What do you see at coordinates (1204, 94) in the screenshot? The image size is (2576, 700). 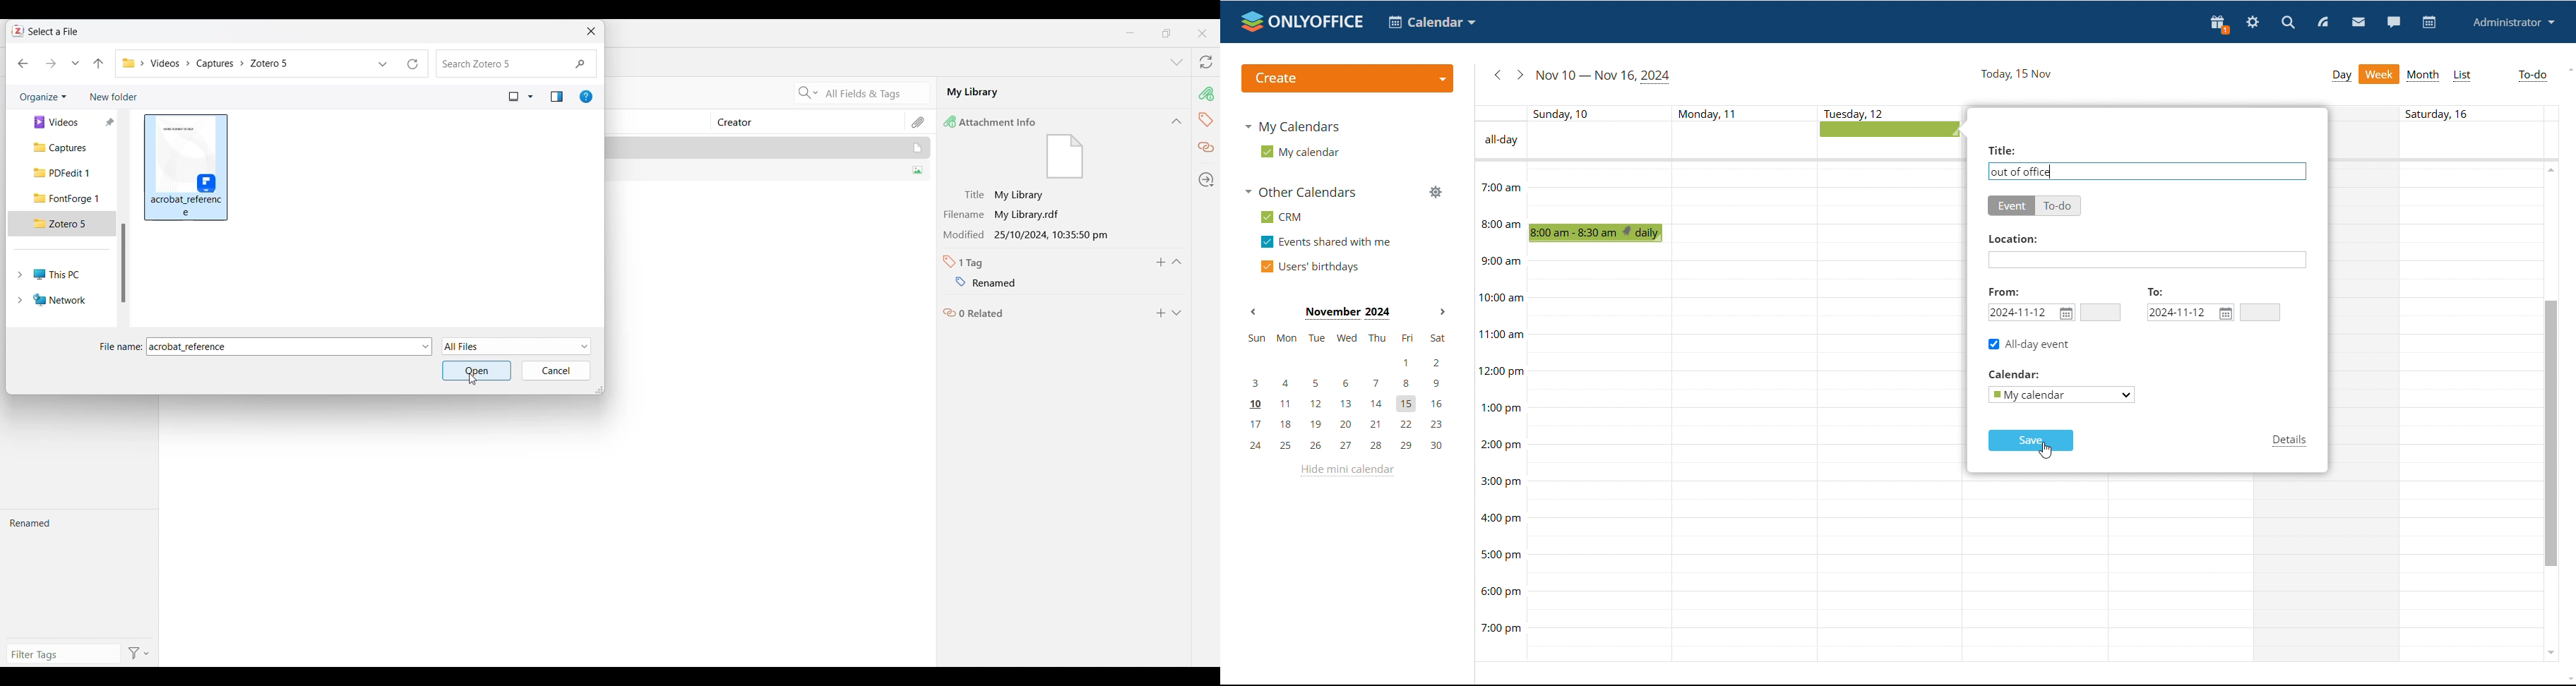 I see `Attachment info` at bounding box center [1204, 94].